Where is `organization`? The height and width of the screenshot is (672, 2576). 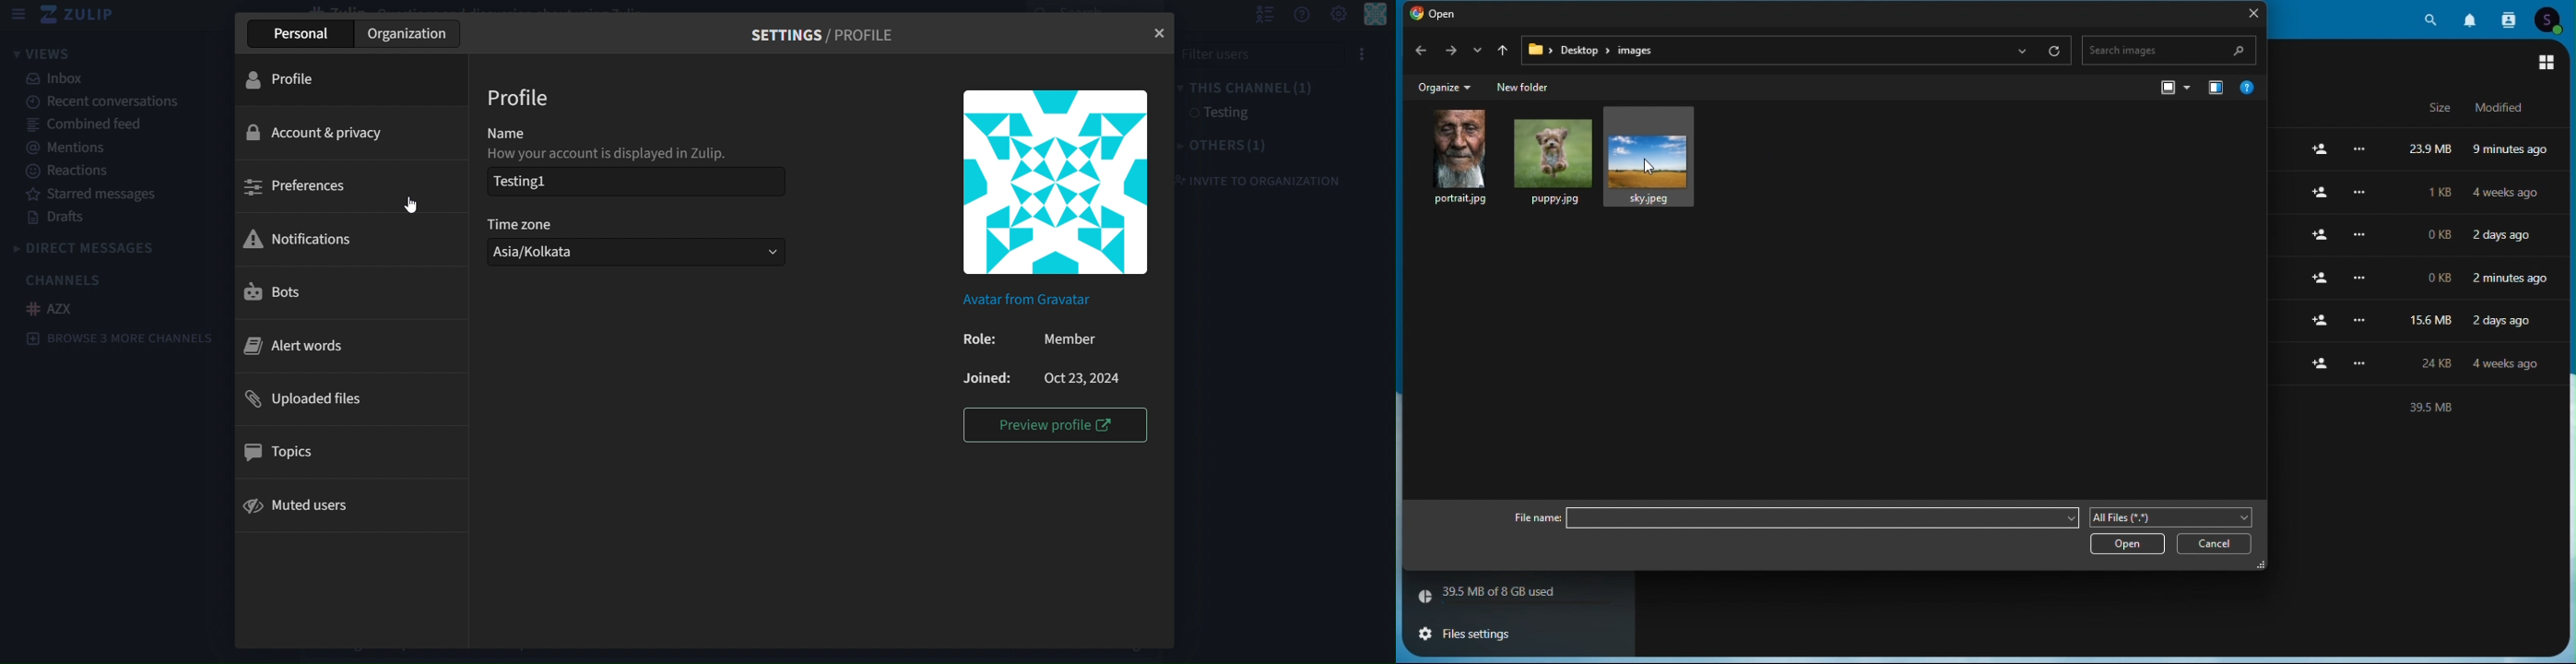 organization is located at coordinates (412, 35).